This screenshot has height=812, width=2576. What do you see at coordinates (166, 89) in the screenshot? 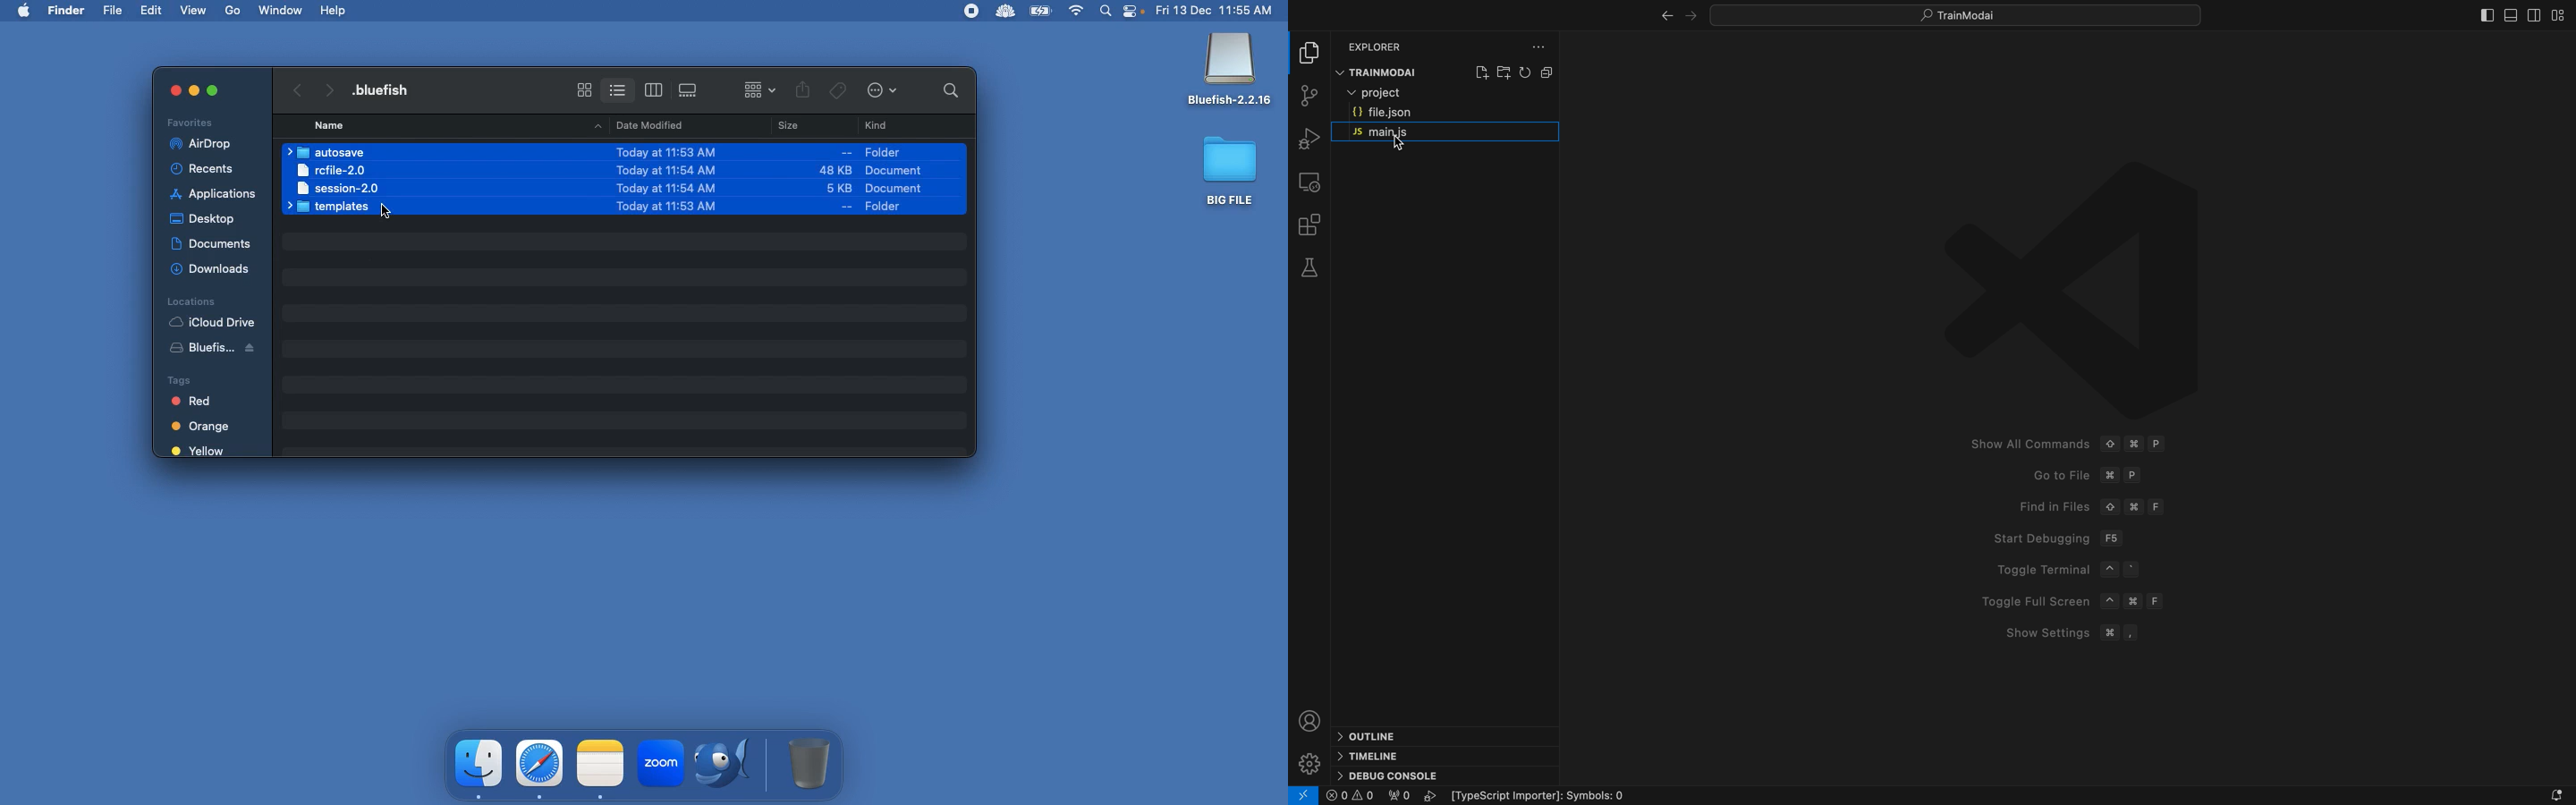
I see `close` at bounding box center [166, 89].